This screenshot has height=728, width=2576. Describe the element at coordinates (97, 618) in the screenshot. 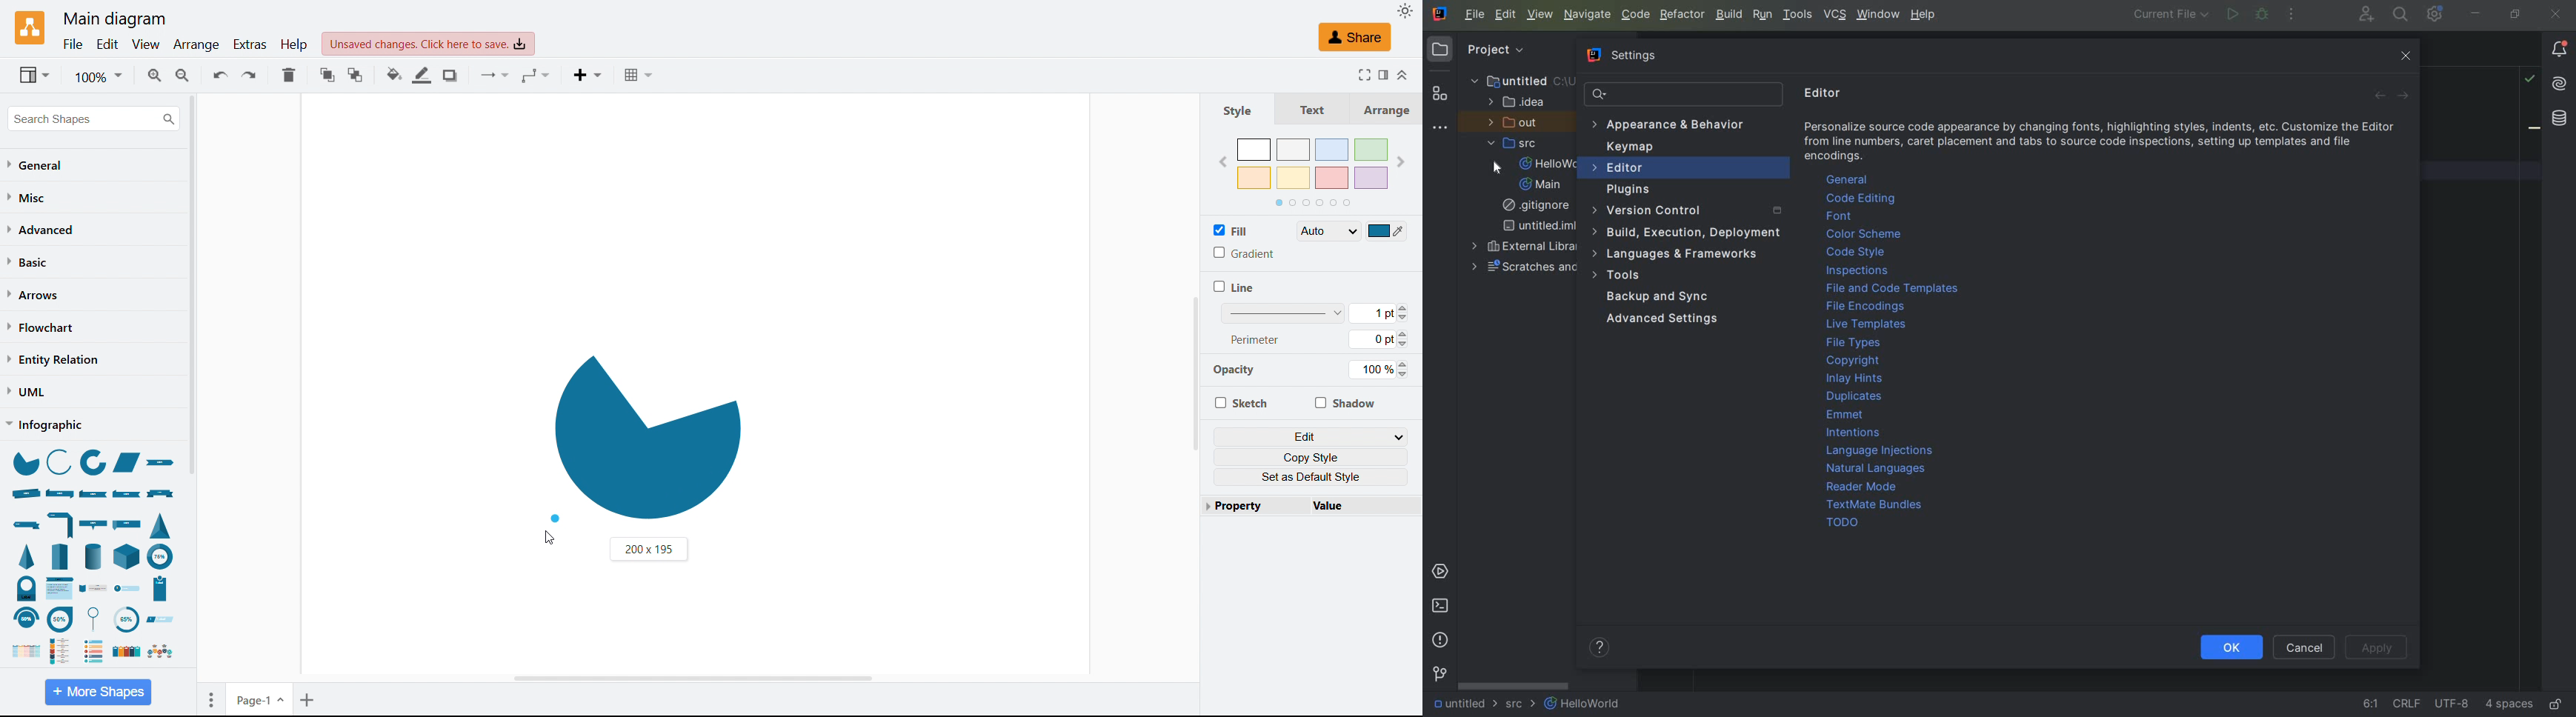

I see `circular callout` at that location.